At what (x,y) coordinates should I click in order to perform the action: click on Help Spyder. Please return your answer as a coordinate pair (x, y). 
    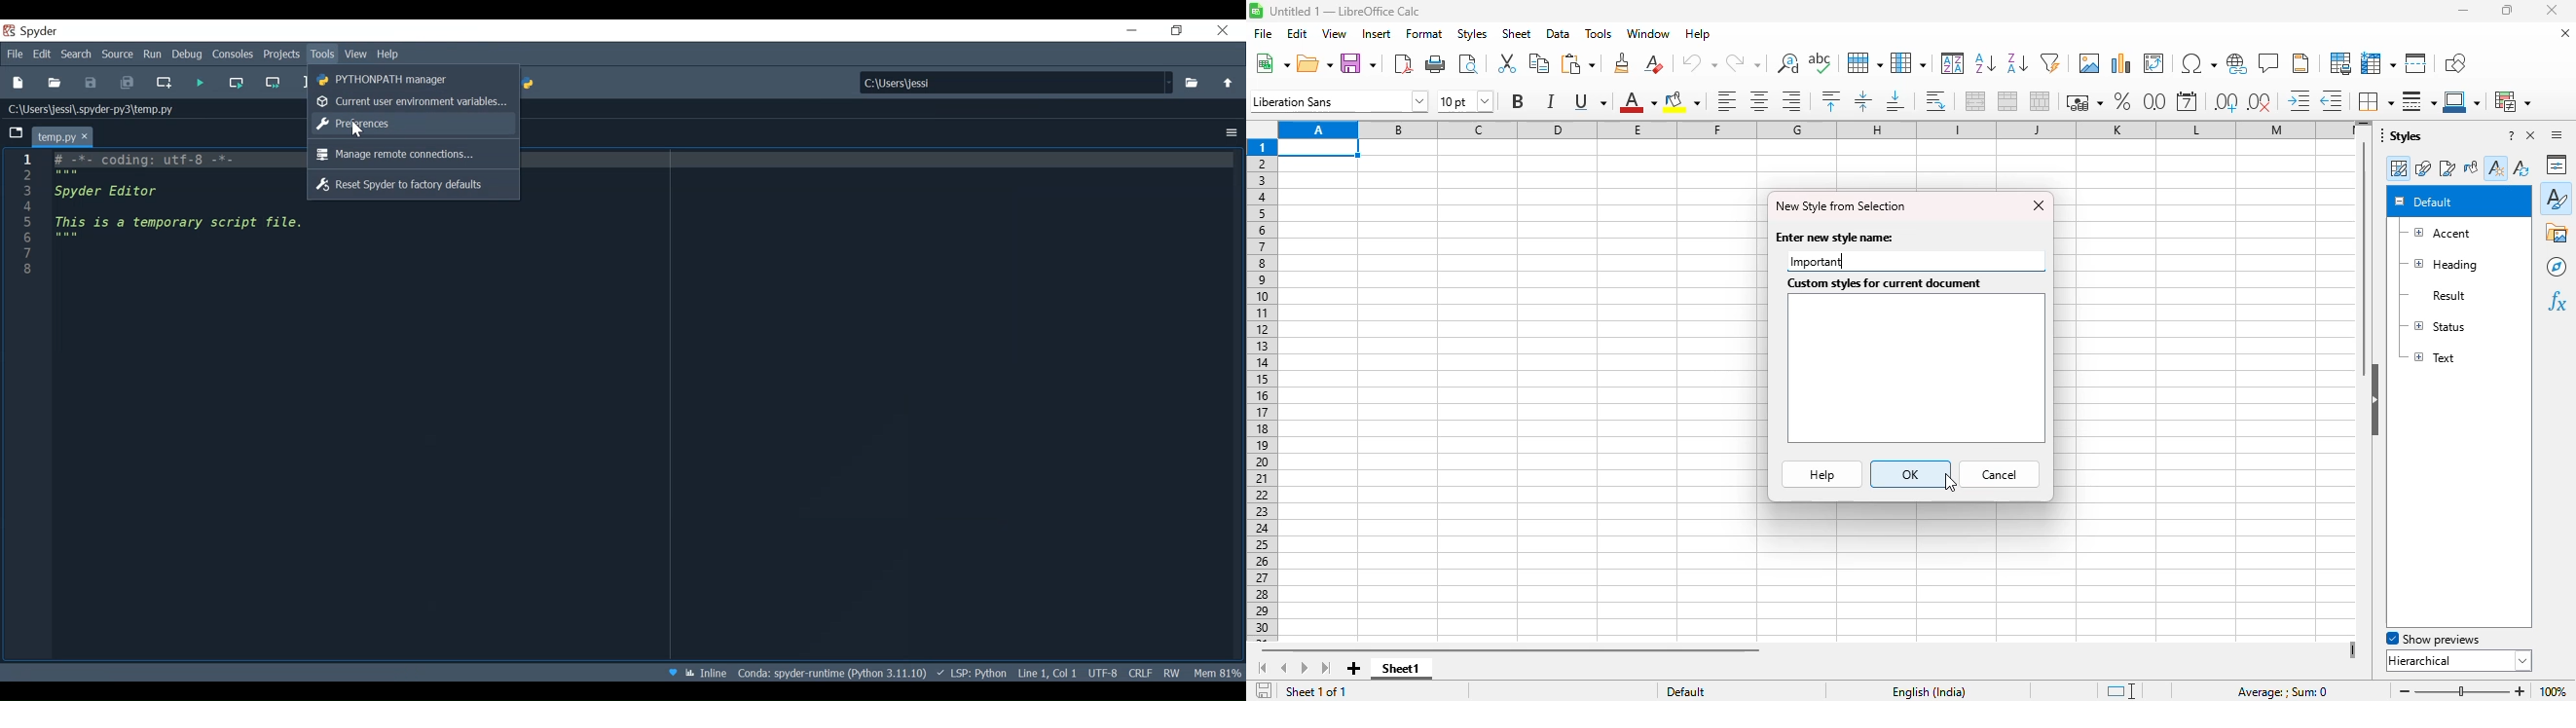
    Looking at the image, I should click on (672, 673).